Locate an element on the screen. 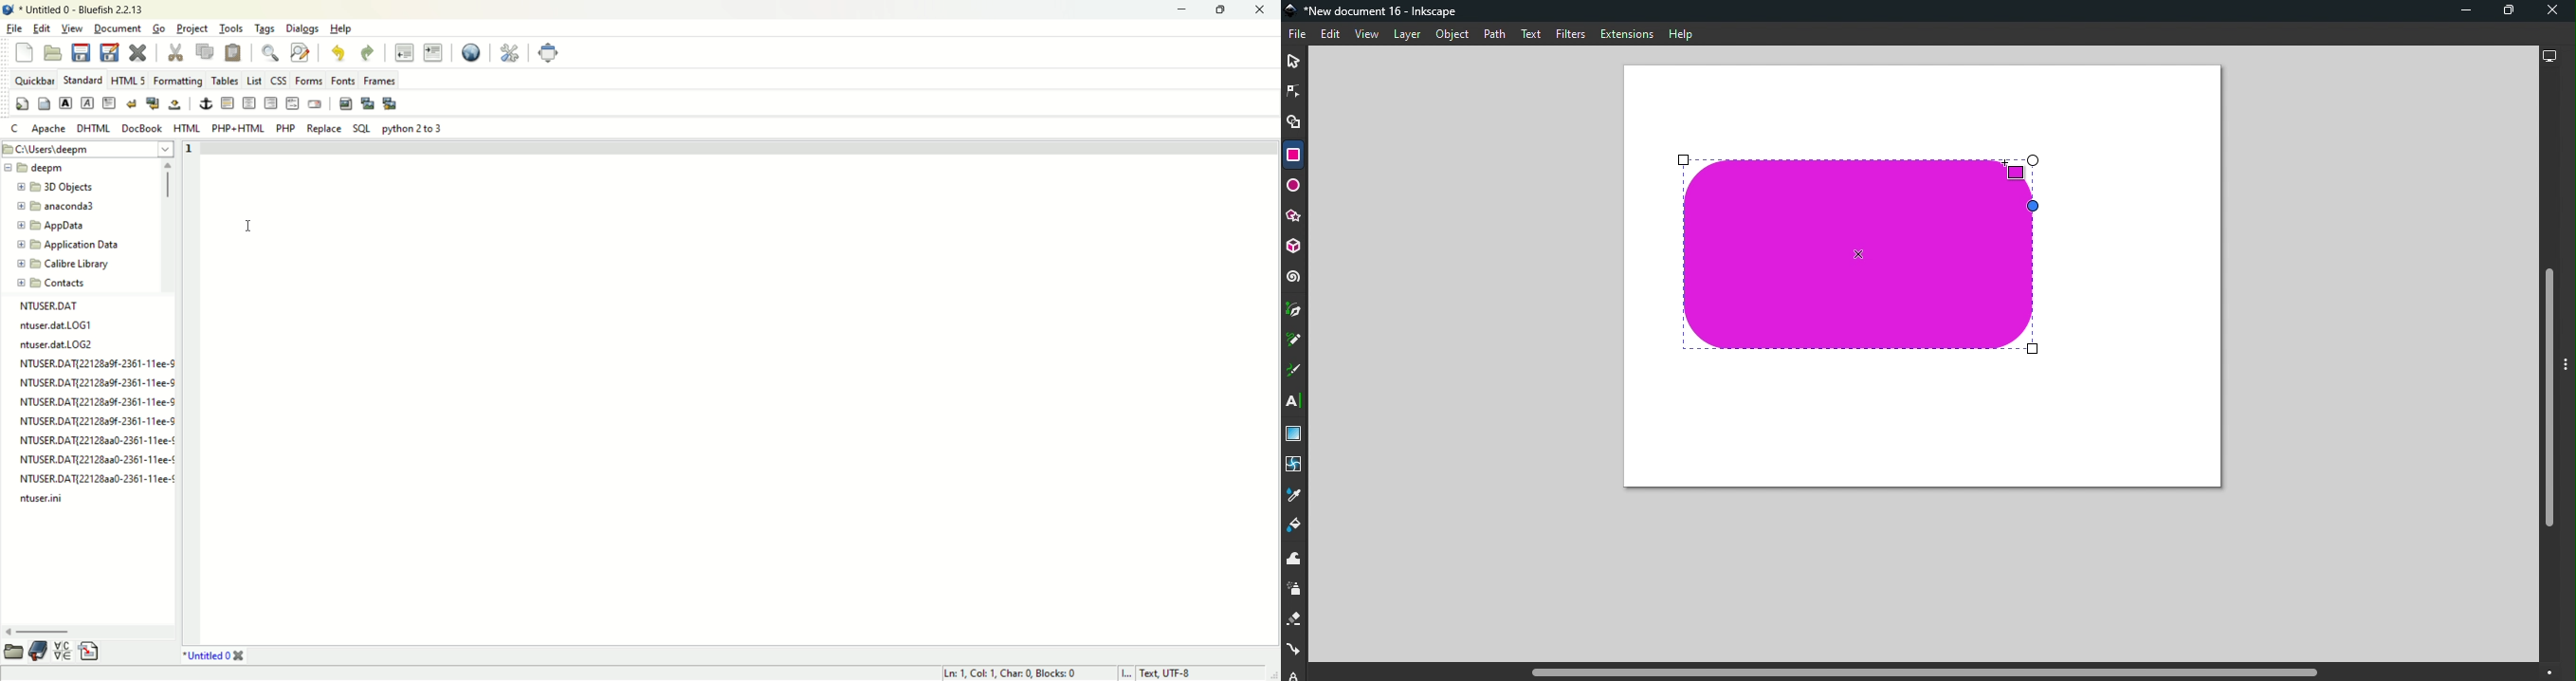 This screenshot has height=700, width=2576. new folder is located at coordinates (59, 224).